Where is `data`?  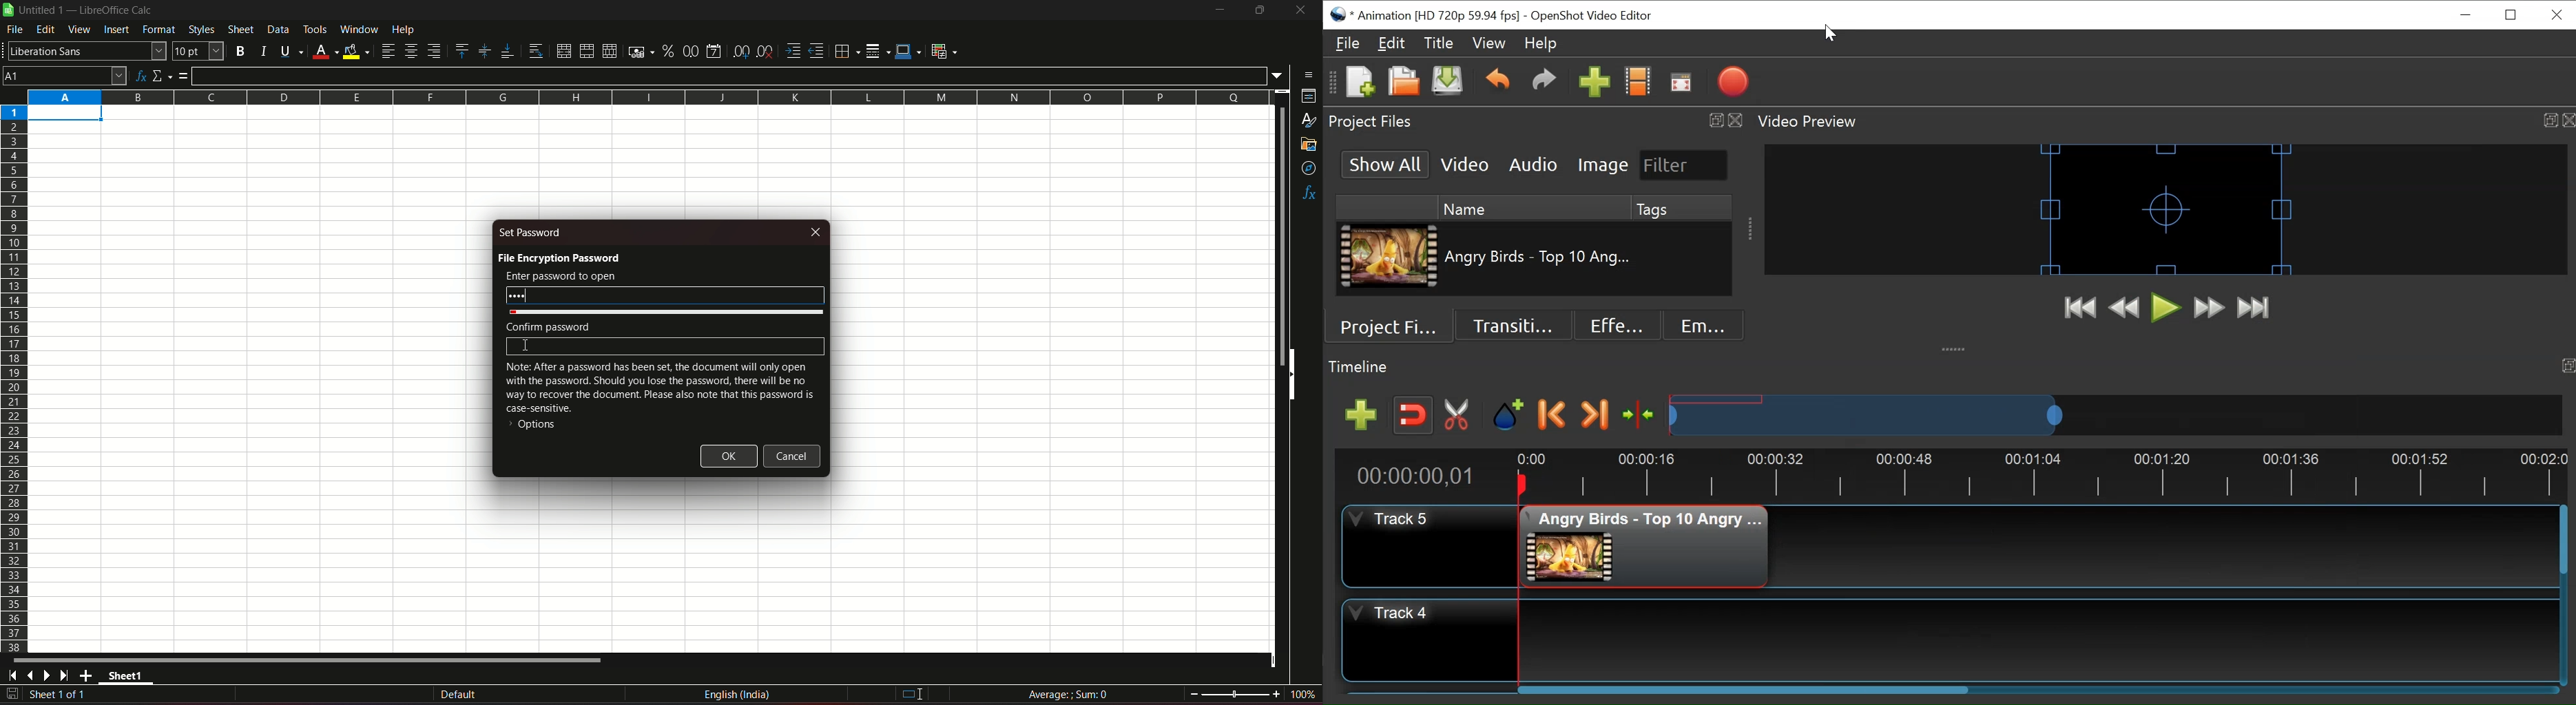 data is located at coordinates (278, 30).